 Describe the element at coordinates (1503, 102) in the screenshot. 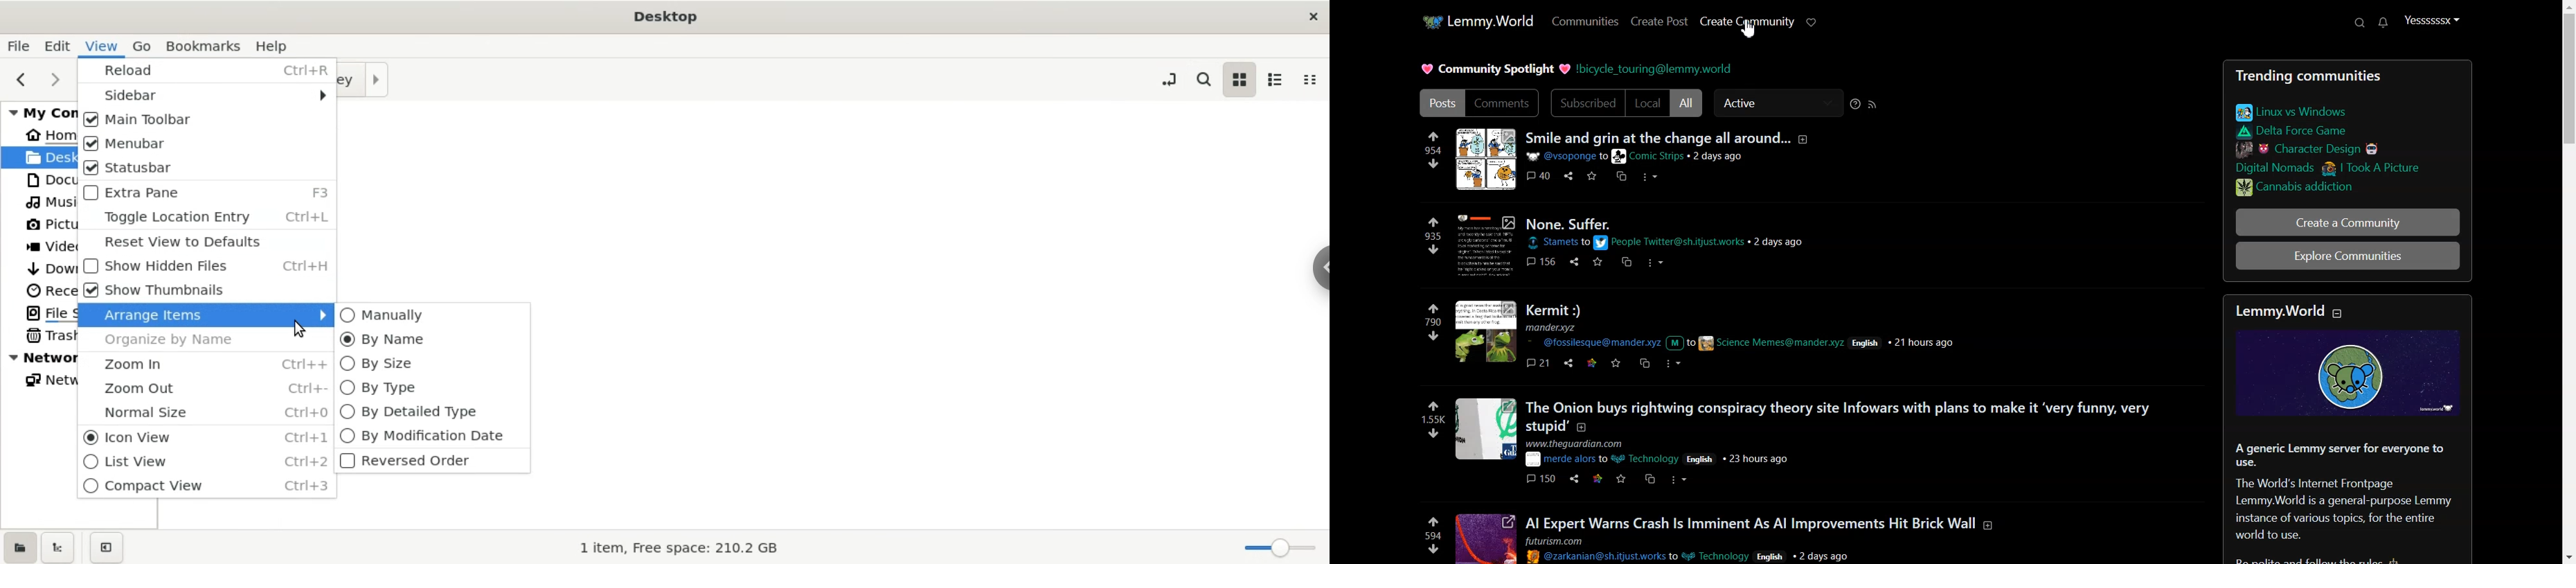

I see `Comments` at that location.